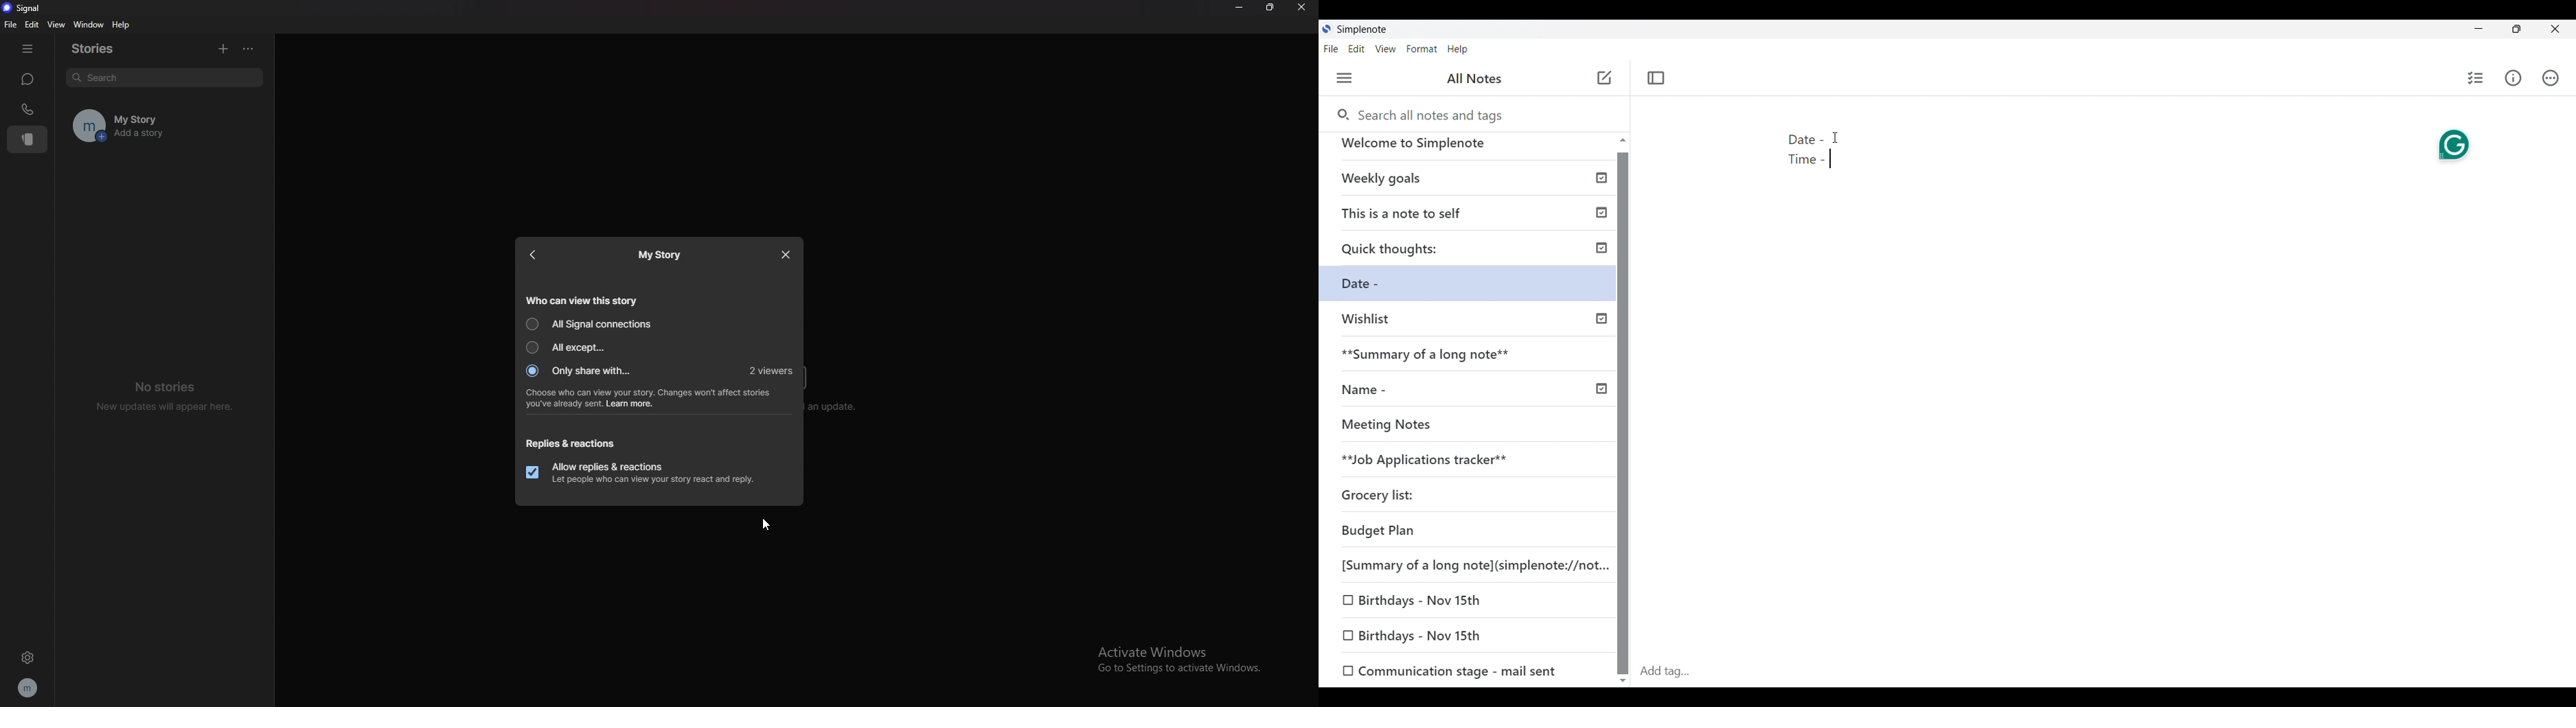  I want to click on close, so click(1301, 8).